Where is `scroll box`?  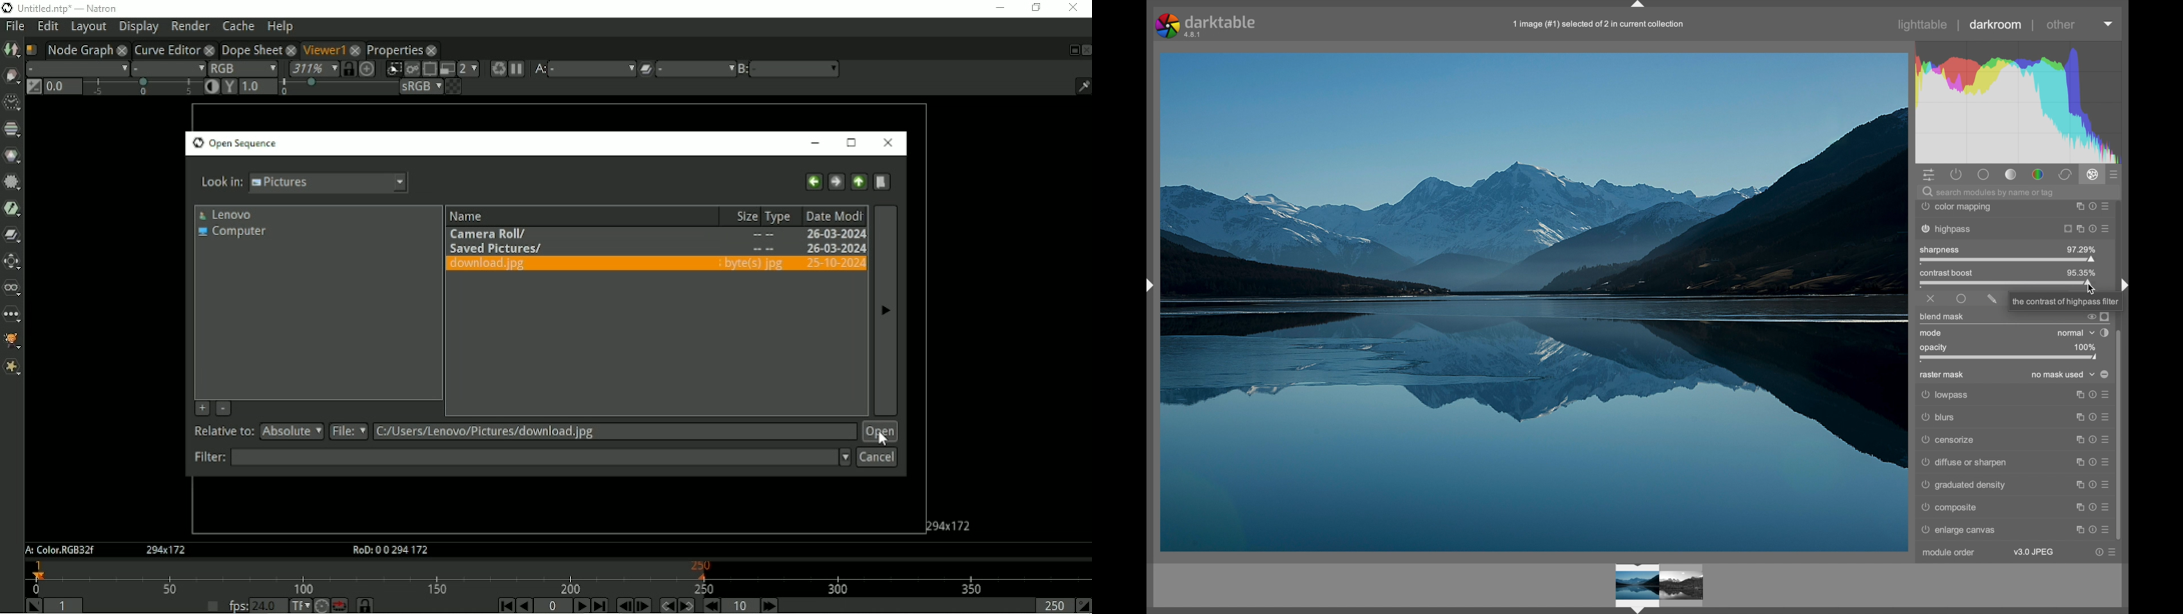
scroll box is located at coordinates (2121, 435).